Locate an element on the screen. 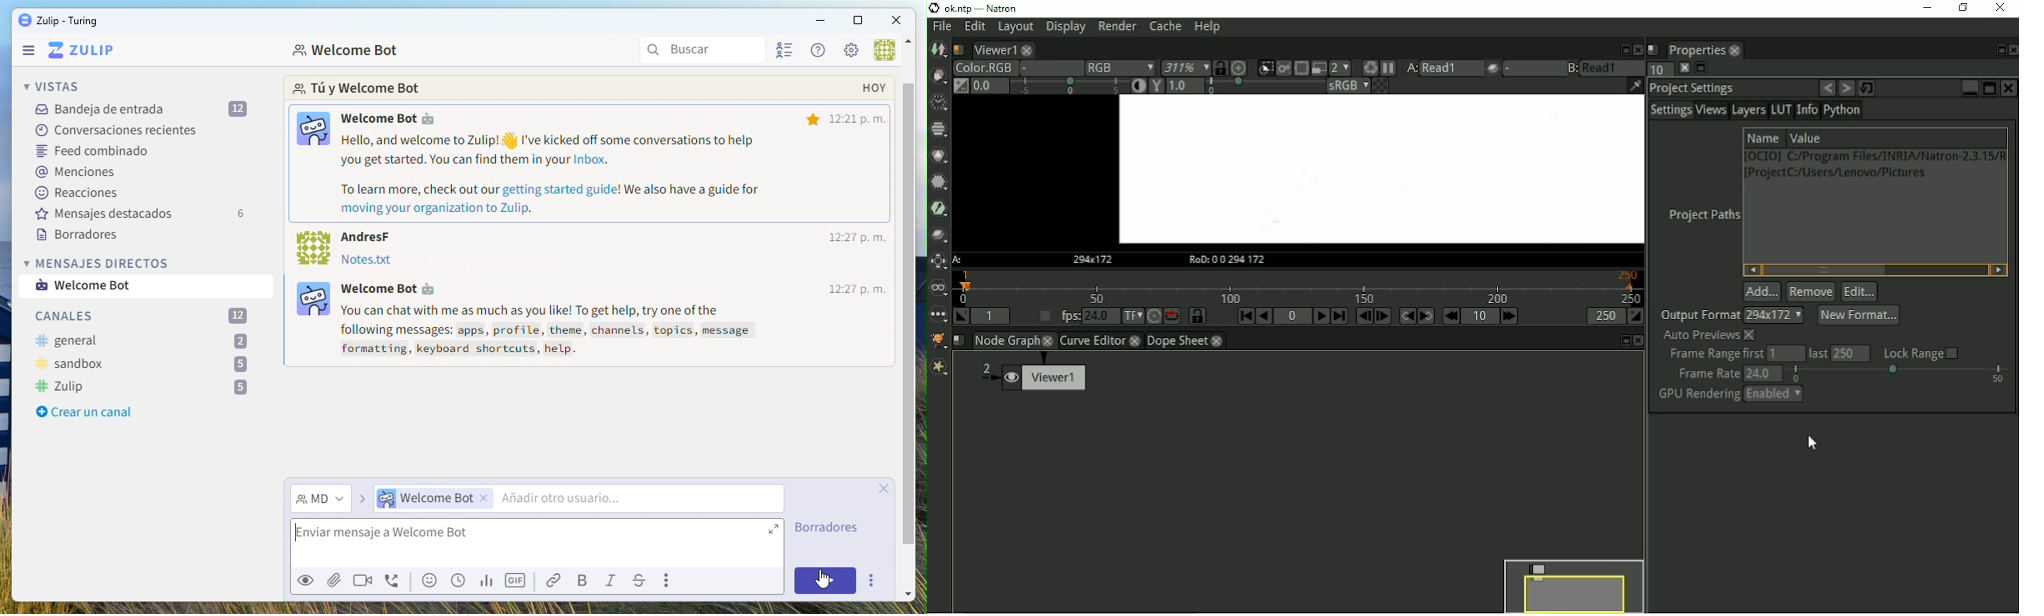  Channels is located at coordinates (145, 316).